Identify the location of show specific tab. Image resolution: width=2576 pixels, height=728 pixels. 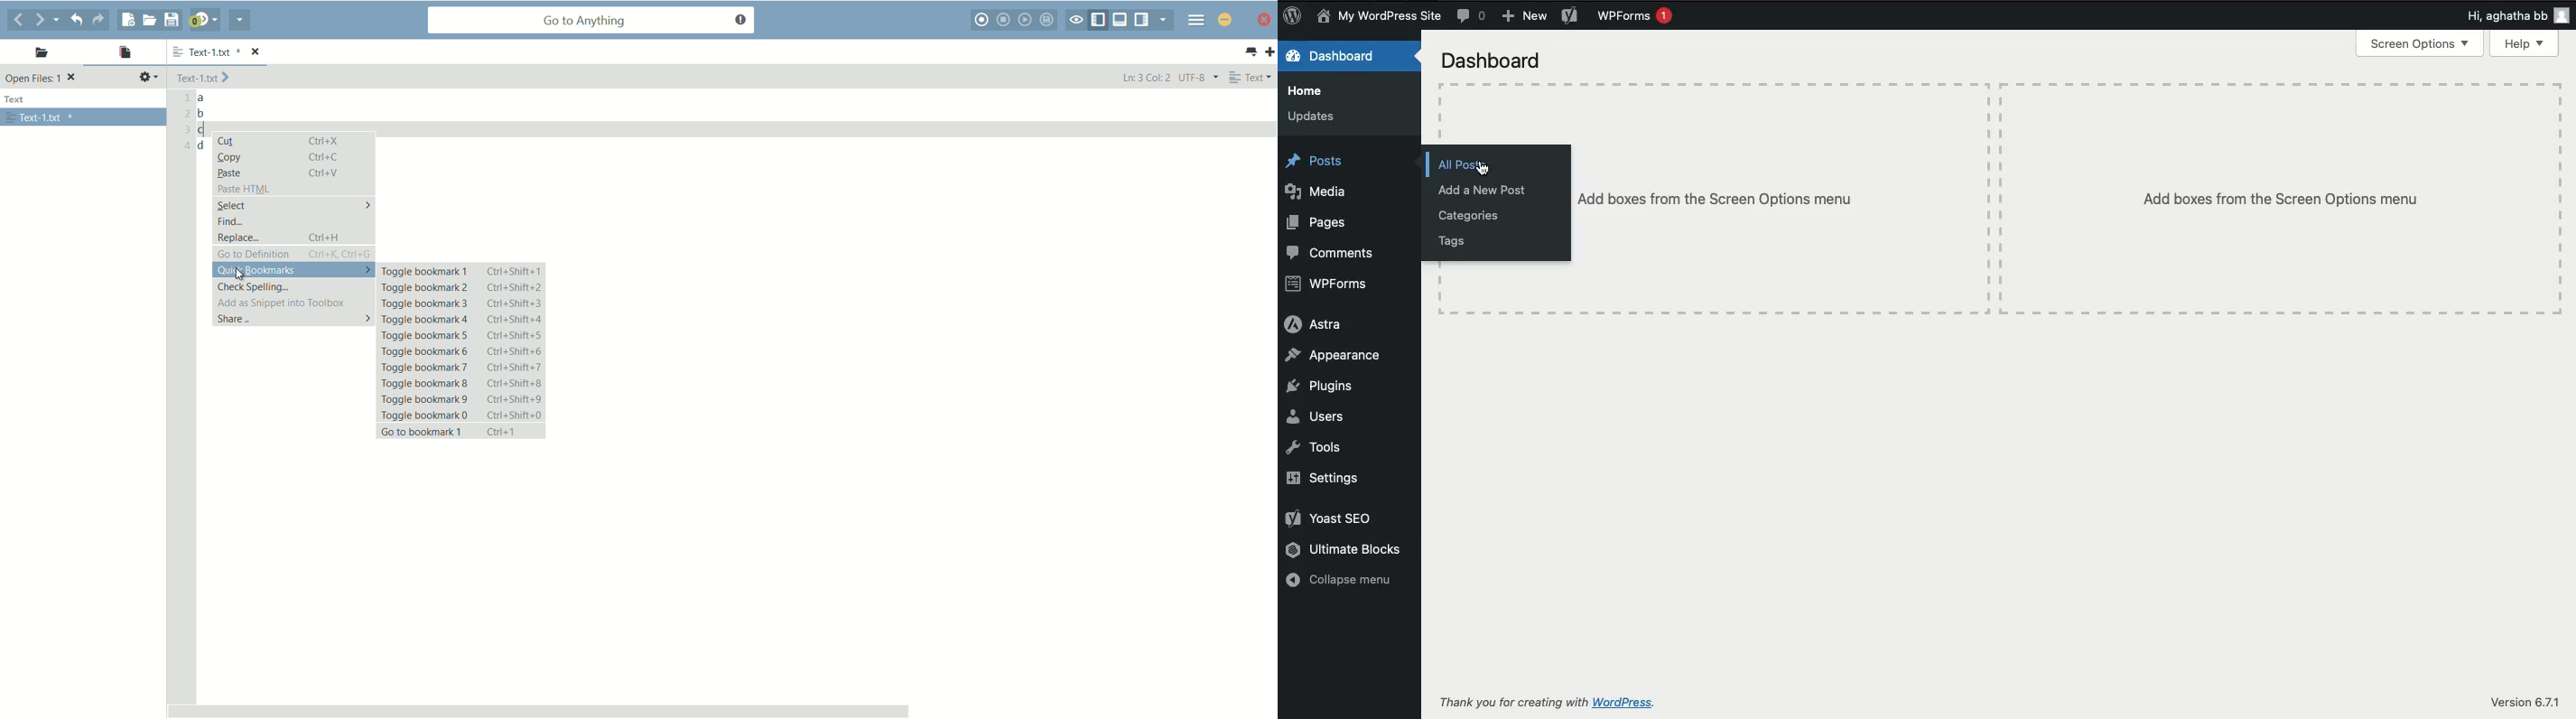
(1163, 19).